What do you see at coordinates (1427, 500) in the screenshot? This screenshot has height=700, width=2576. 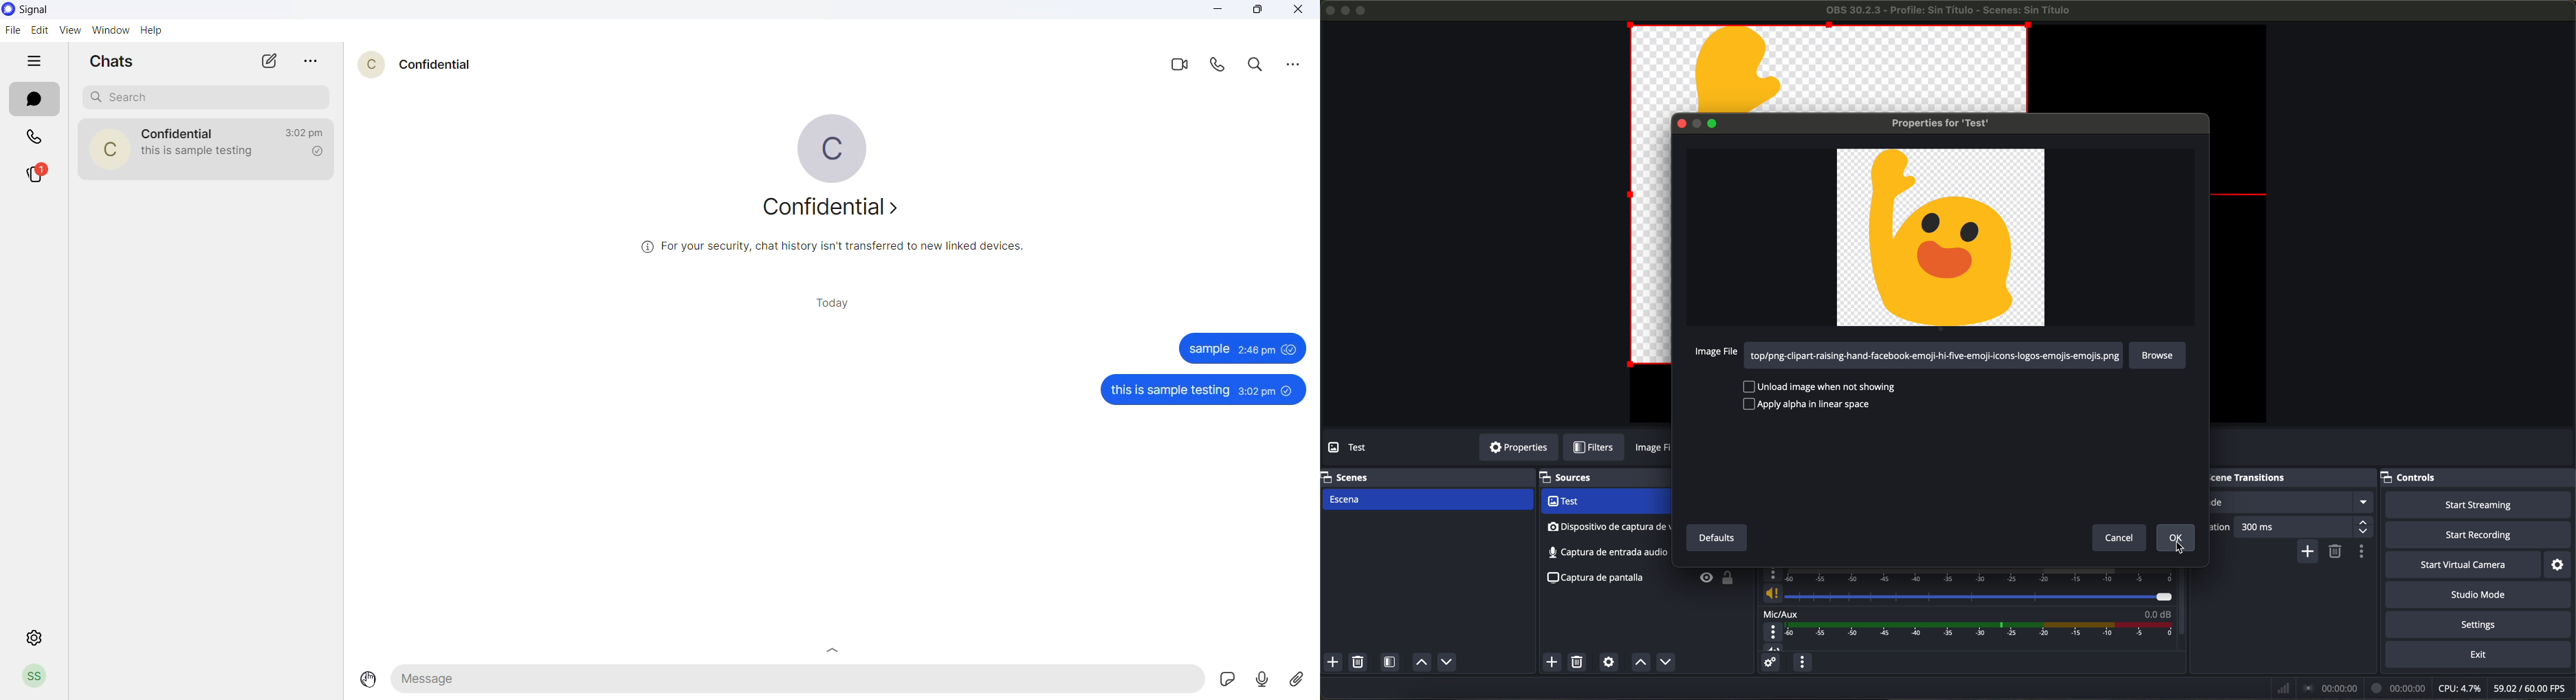 I see `scene` at bounding box center [1427, 500].